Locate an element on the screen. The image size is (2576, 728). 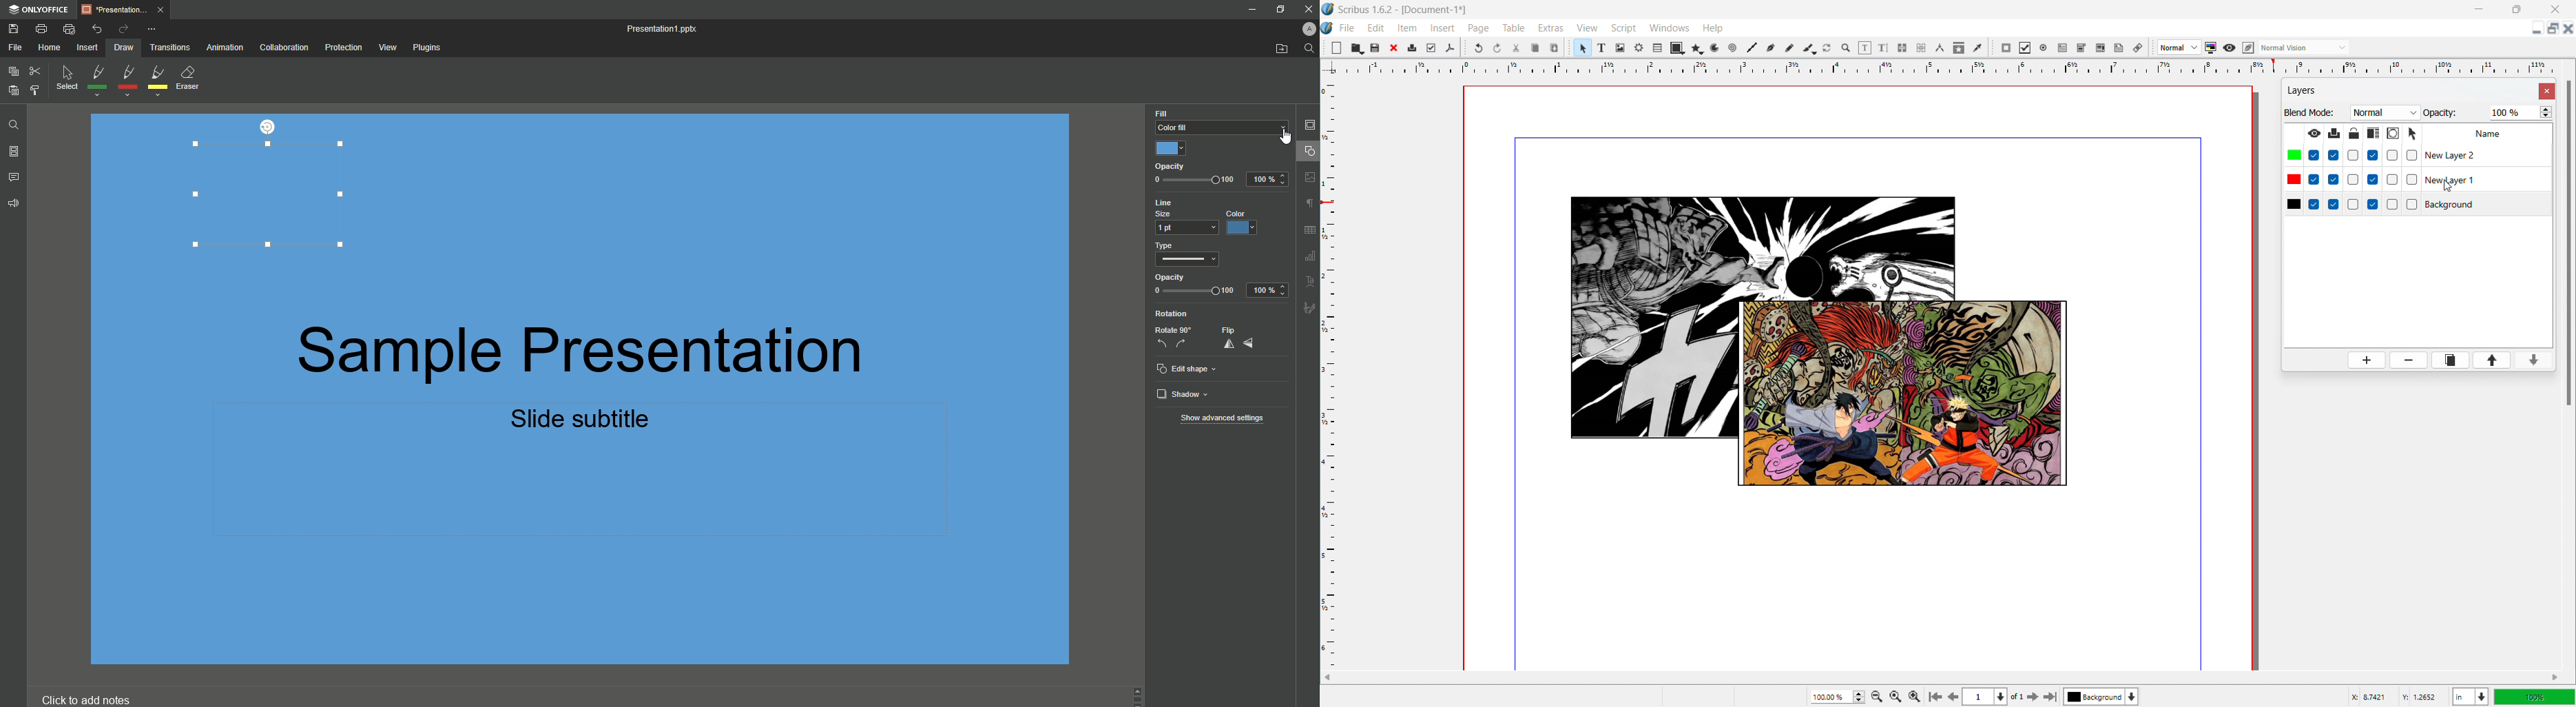
table is located at coordinates (1657, 48).